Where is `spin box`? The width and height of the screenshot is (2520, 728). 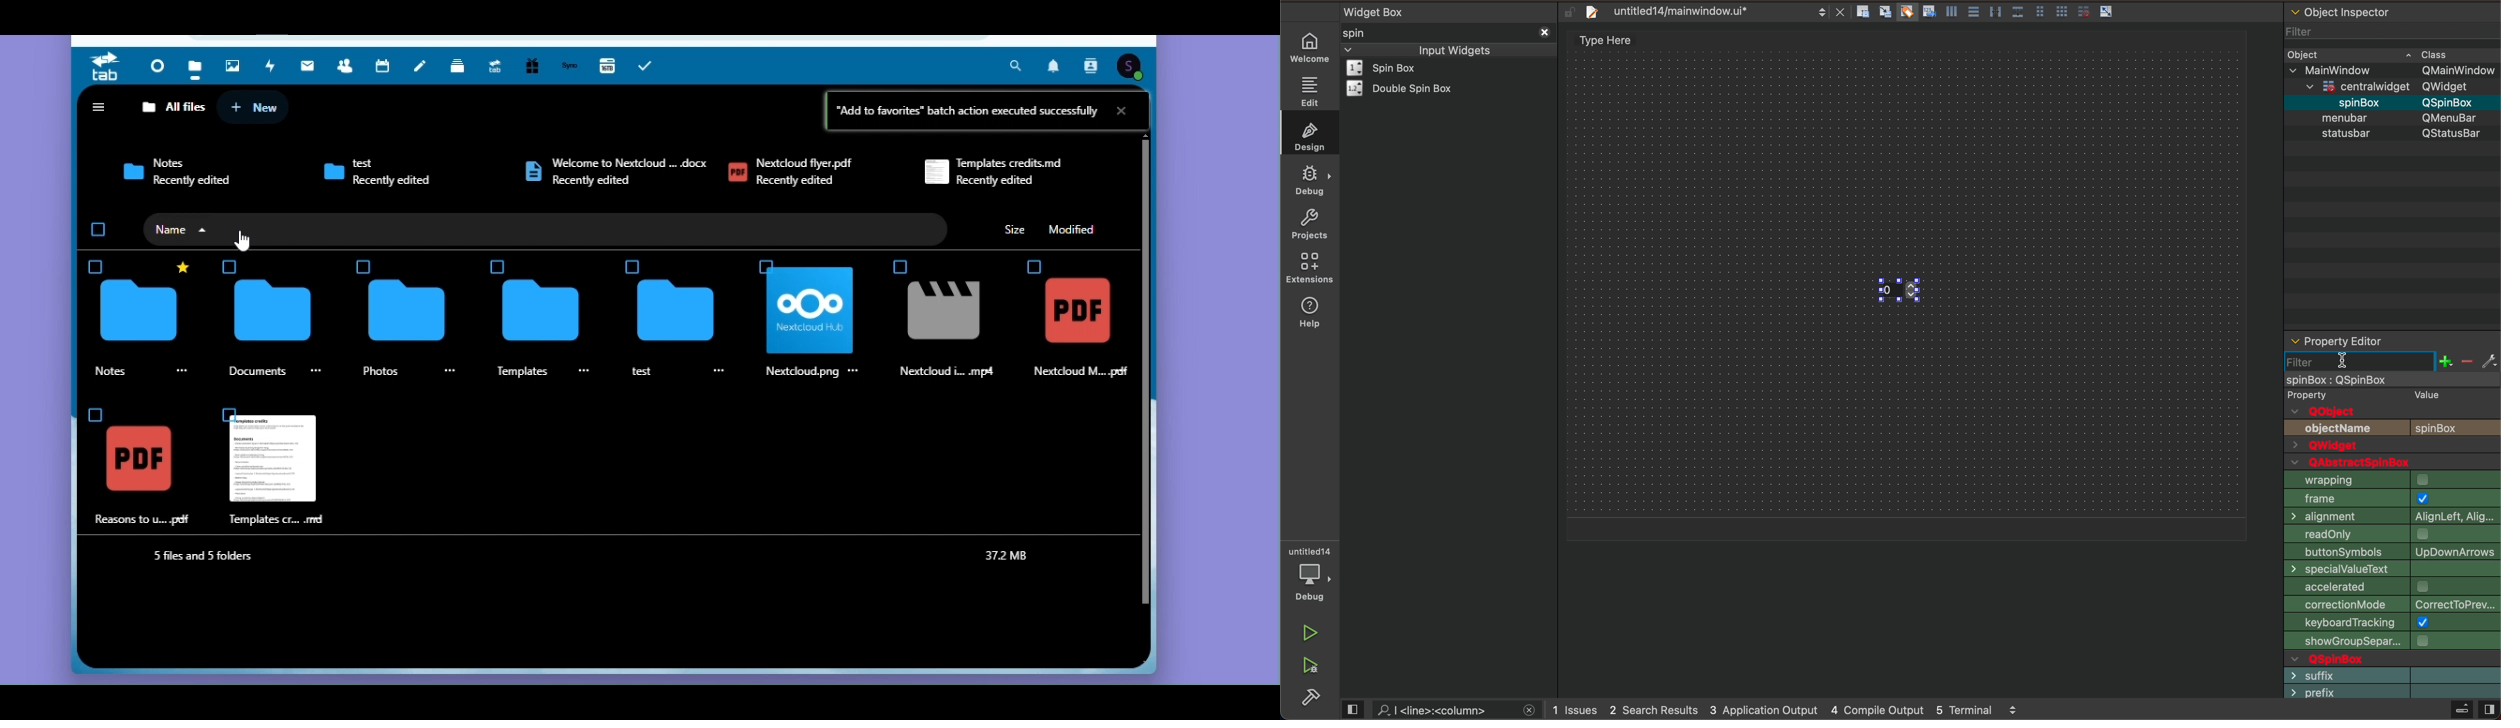 spin box is located at coordinates (2351, 102).